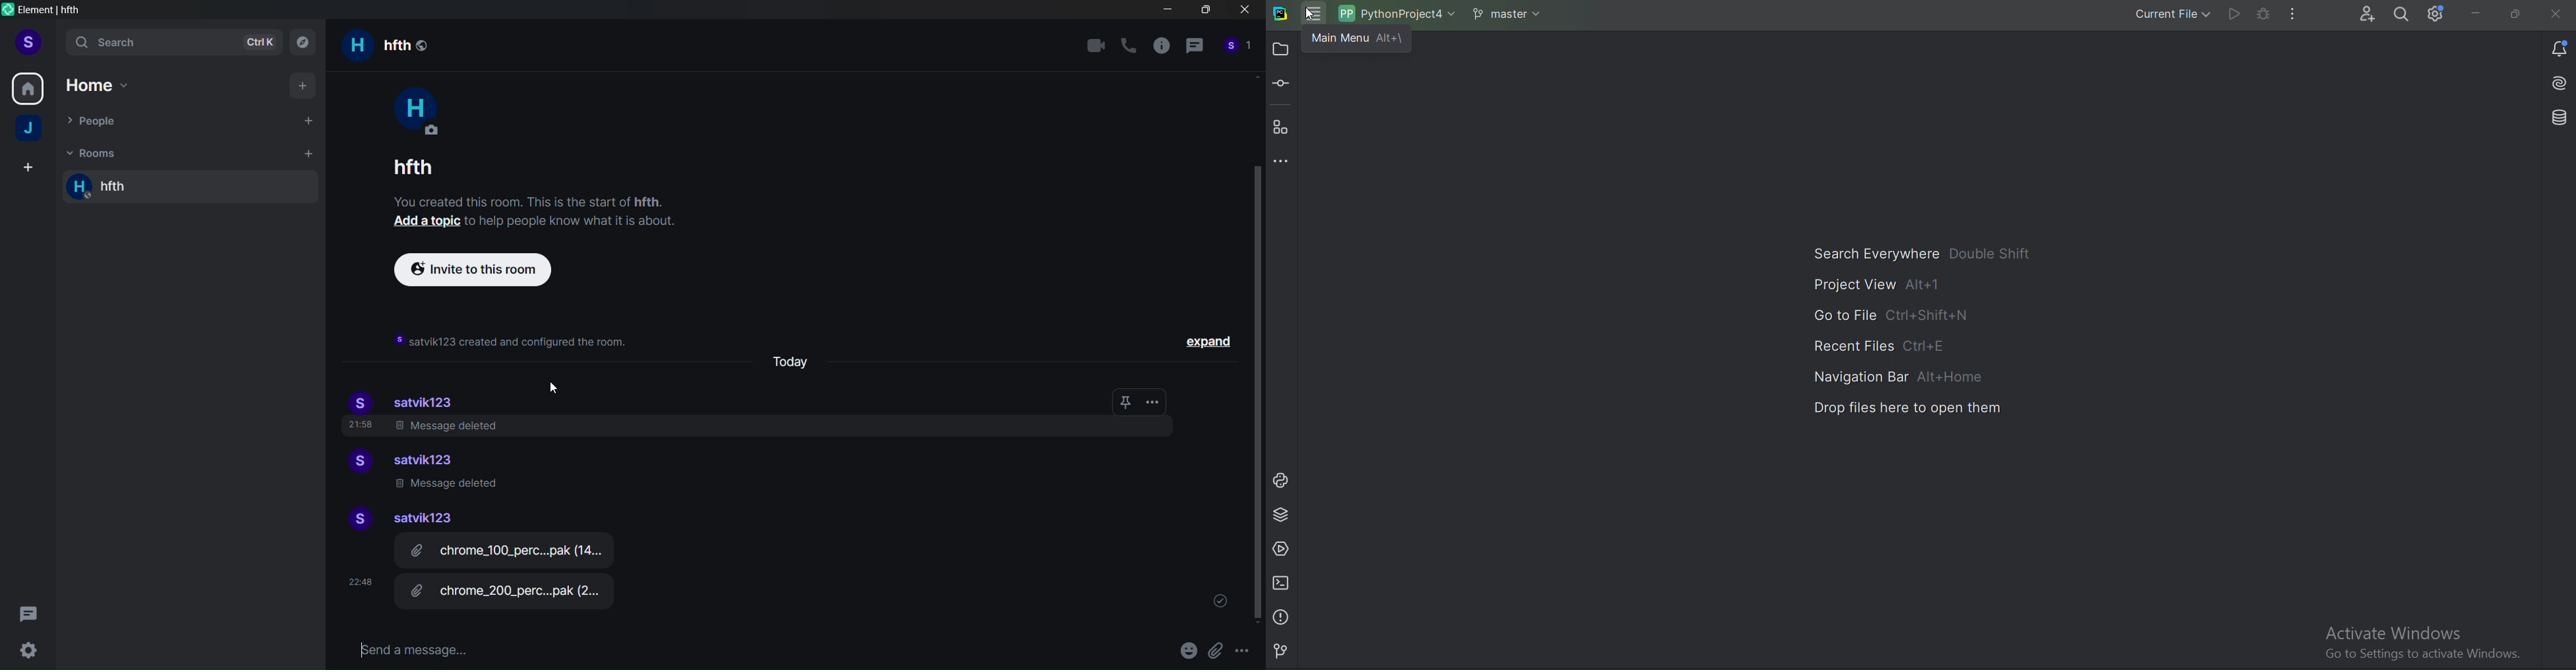  Describe the element at coordinates (1505, 14) in the screenshot. I see `Git branch master` at that location.